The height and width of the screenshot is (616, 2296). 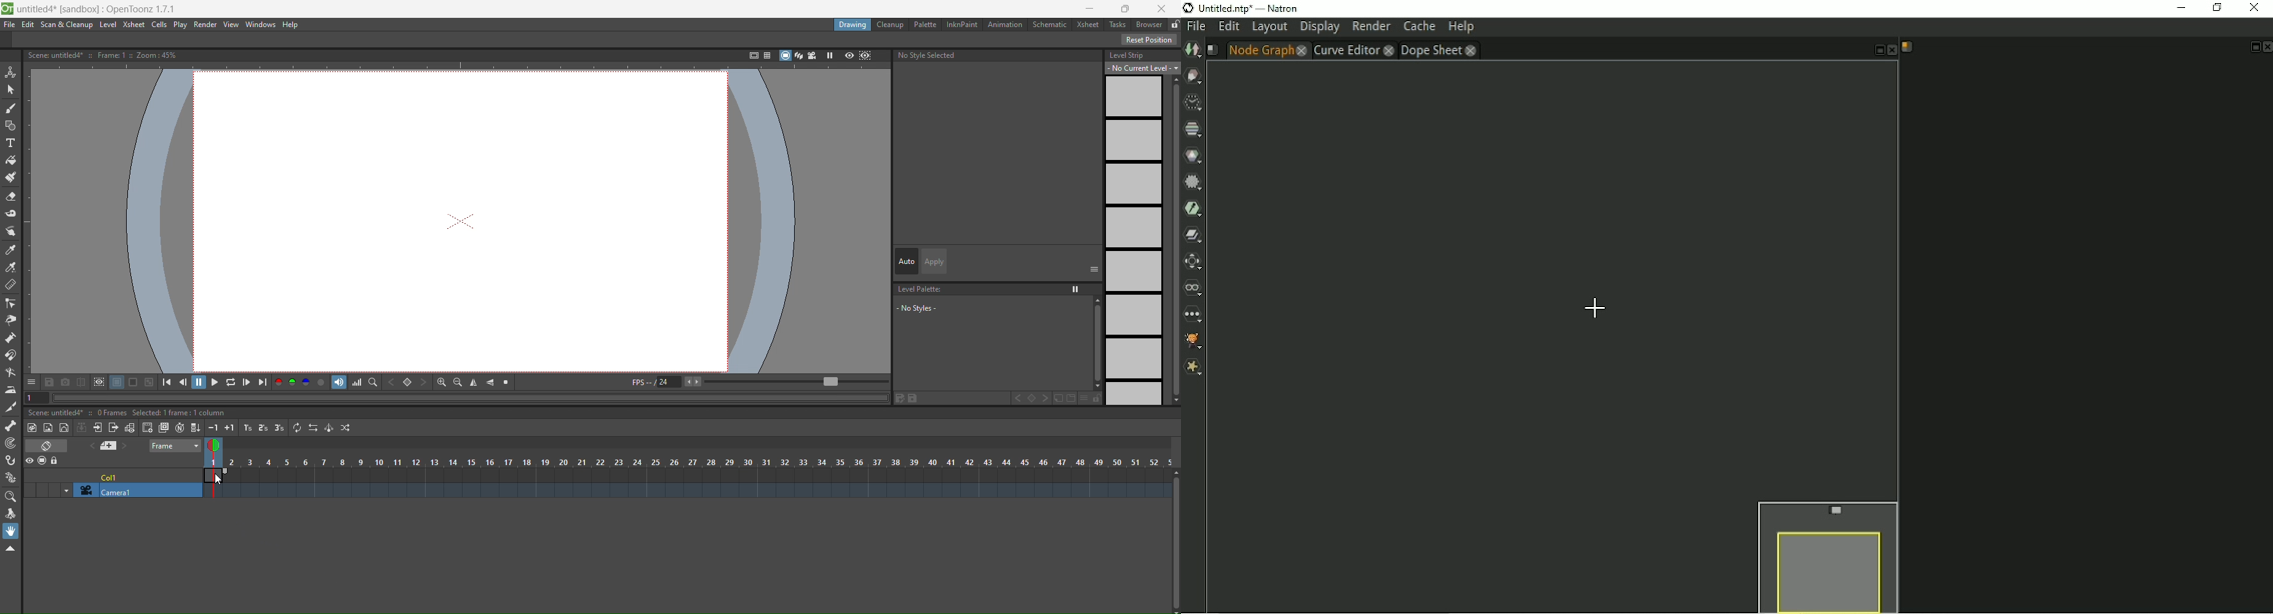 I want to click on tape tool, so click(x=11, y=213).